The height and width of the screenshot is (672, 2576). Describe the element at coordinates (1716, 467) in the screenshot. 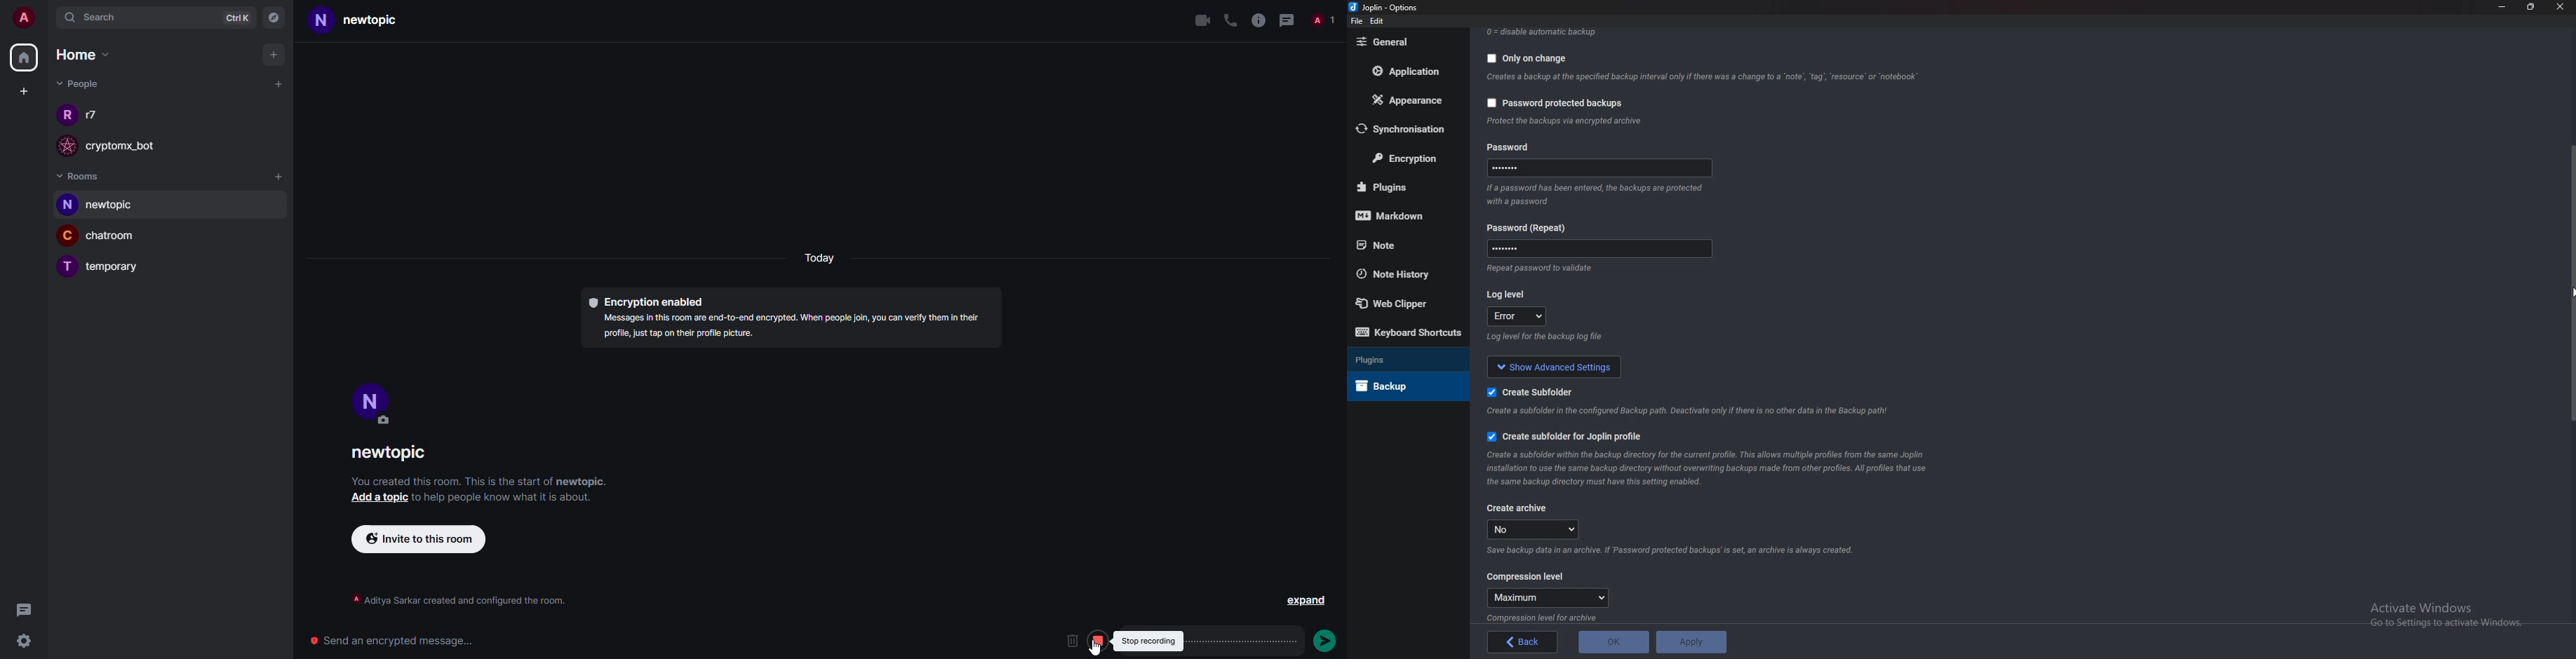

I see `info on subfolder for joplin profile` at that location.